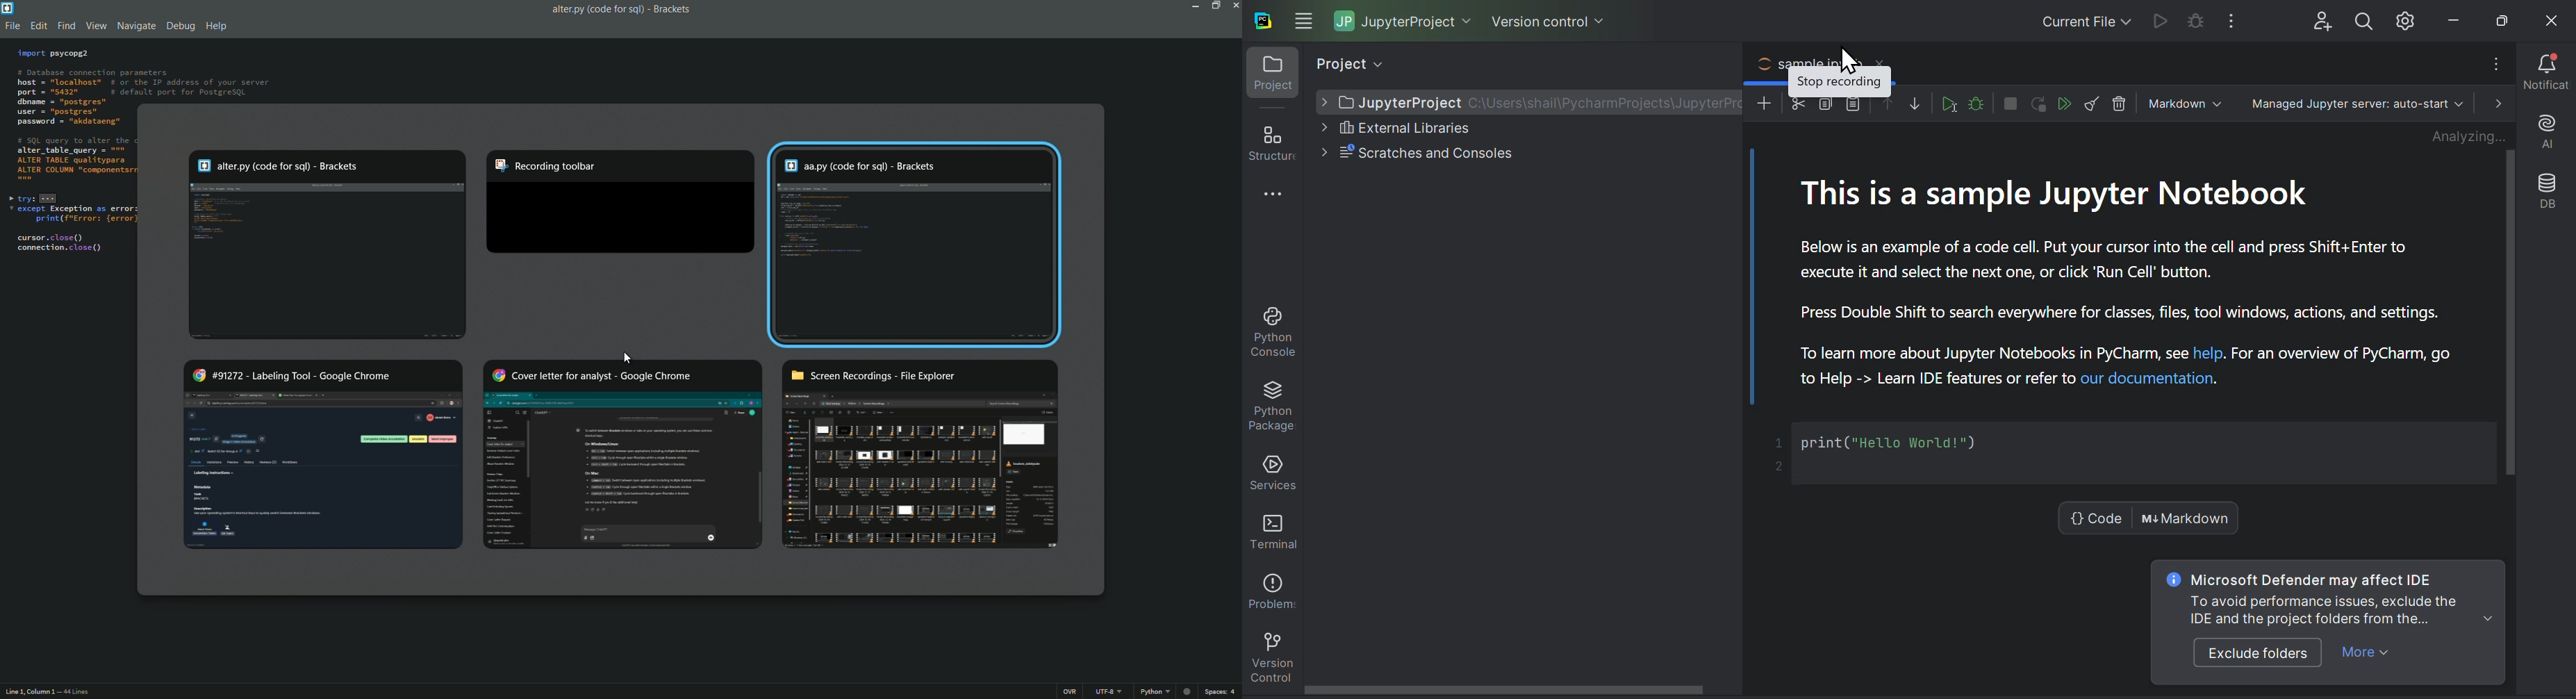  Describe the element at coordinates (327, 244) in the screenshot. I see `alter.py (code for sq()- Brackets window` at that location.